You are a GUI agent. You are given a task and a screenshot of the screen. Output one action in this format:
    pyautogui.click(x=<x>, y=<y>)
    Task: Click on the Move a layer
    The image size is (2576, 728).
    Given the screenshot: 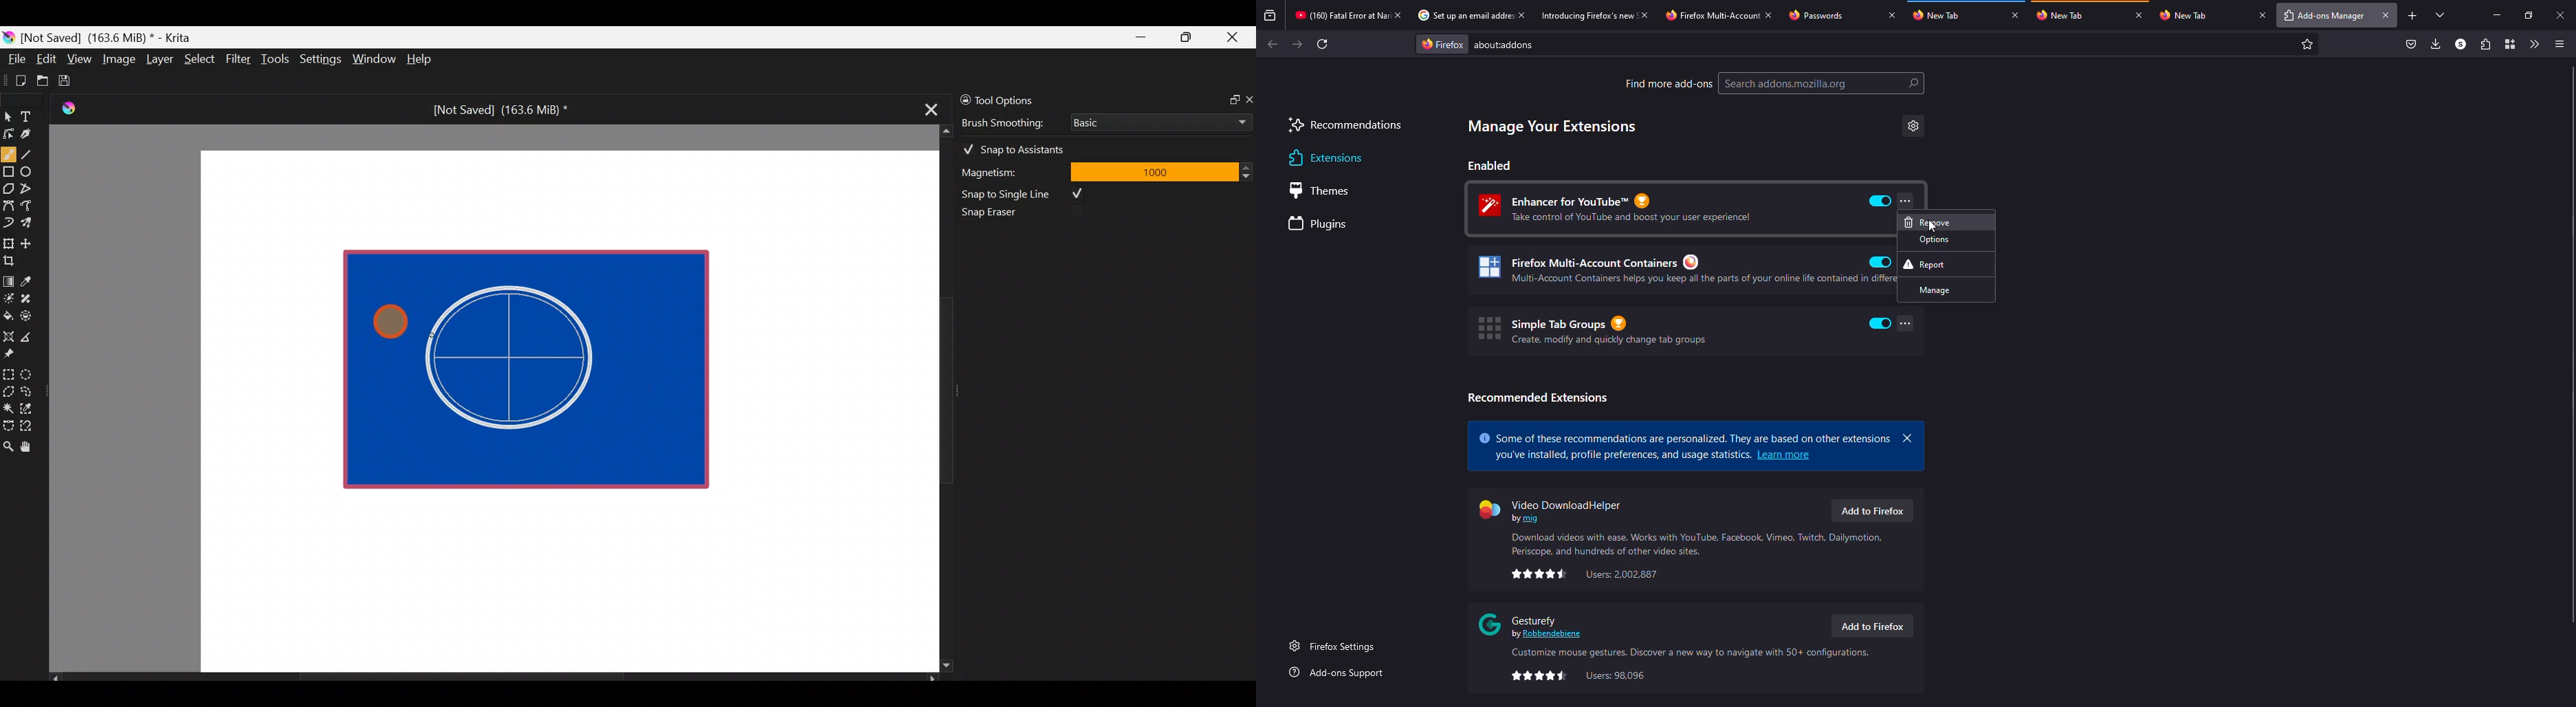 What is the action you would take?
    pyautogui.click(x=30, y=242)
    